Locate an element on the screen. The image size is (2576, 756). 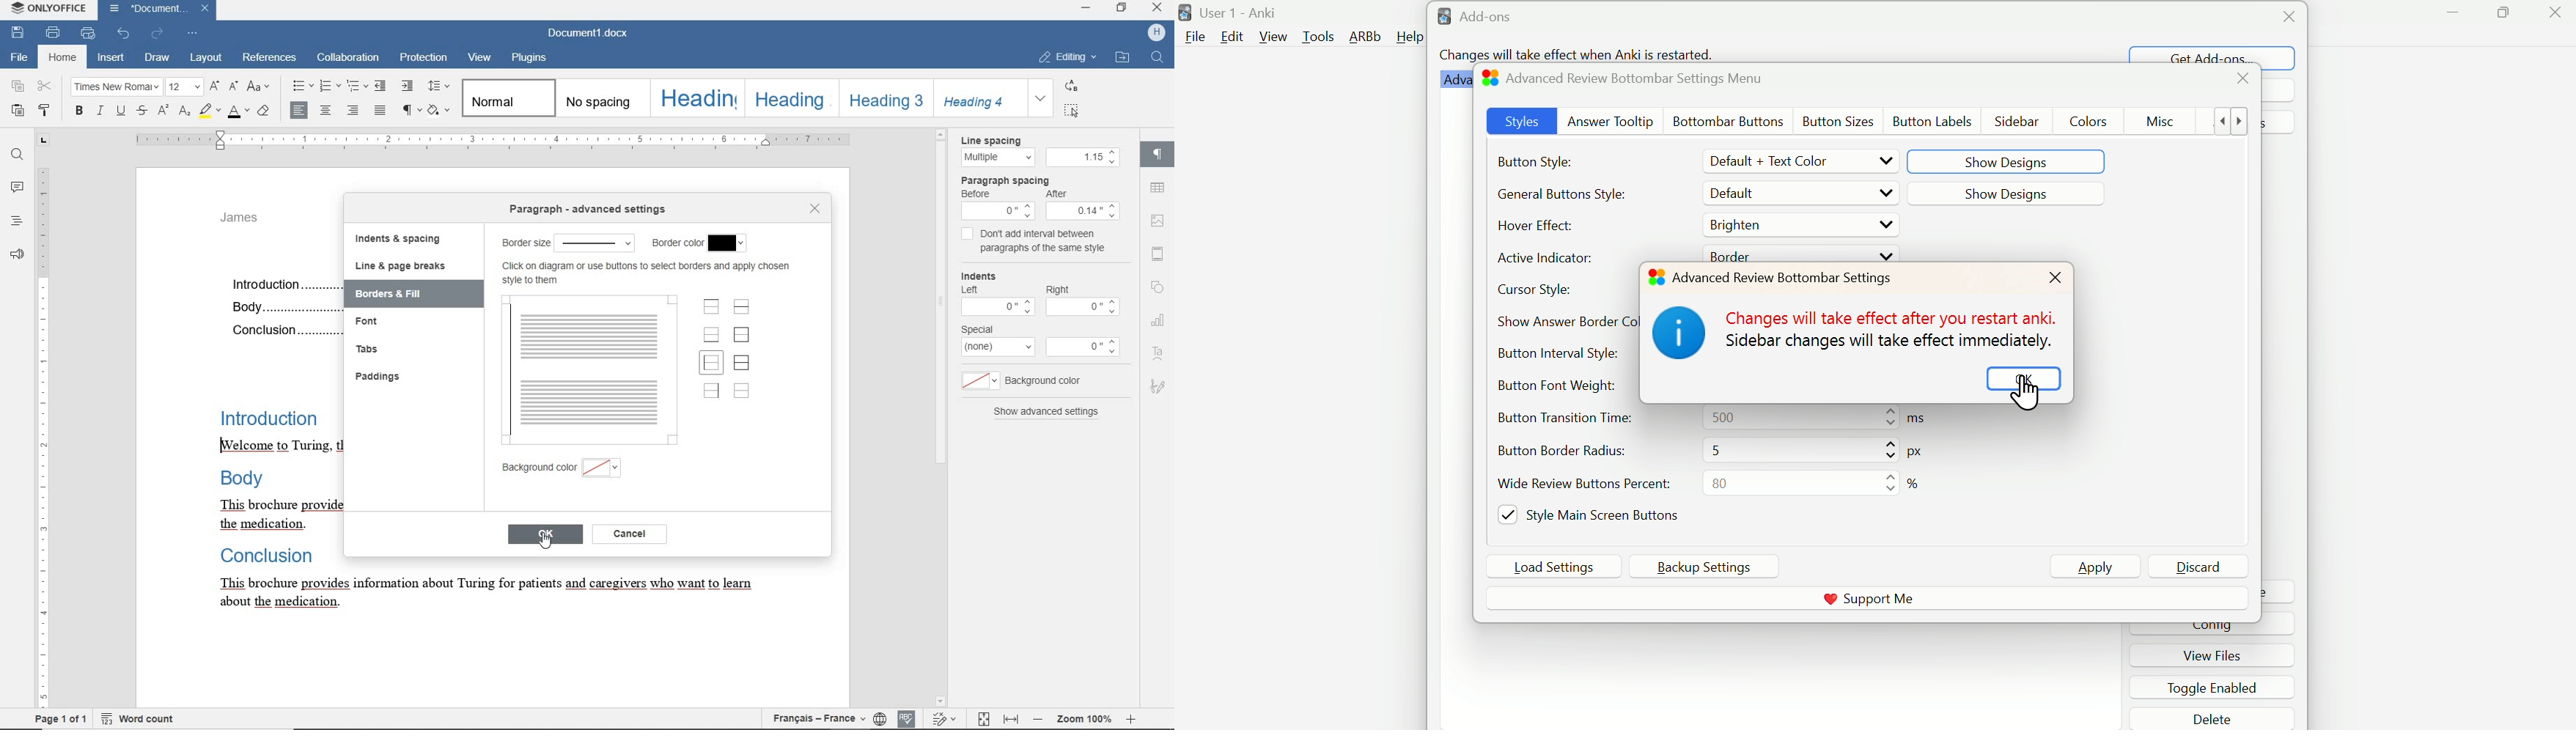
set outer border and all inner lines is located at coordinates (742, 362).